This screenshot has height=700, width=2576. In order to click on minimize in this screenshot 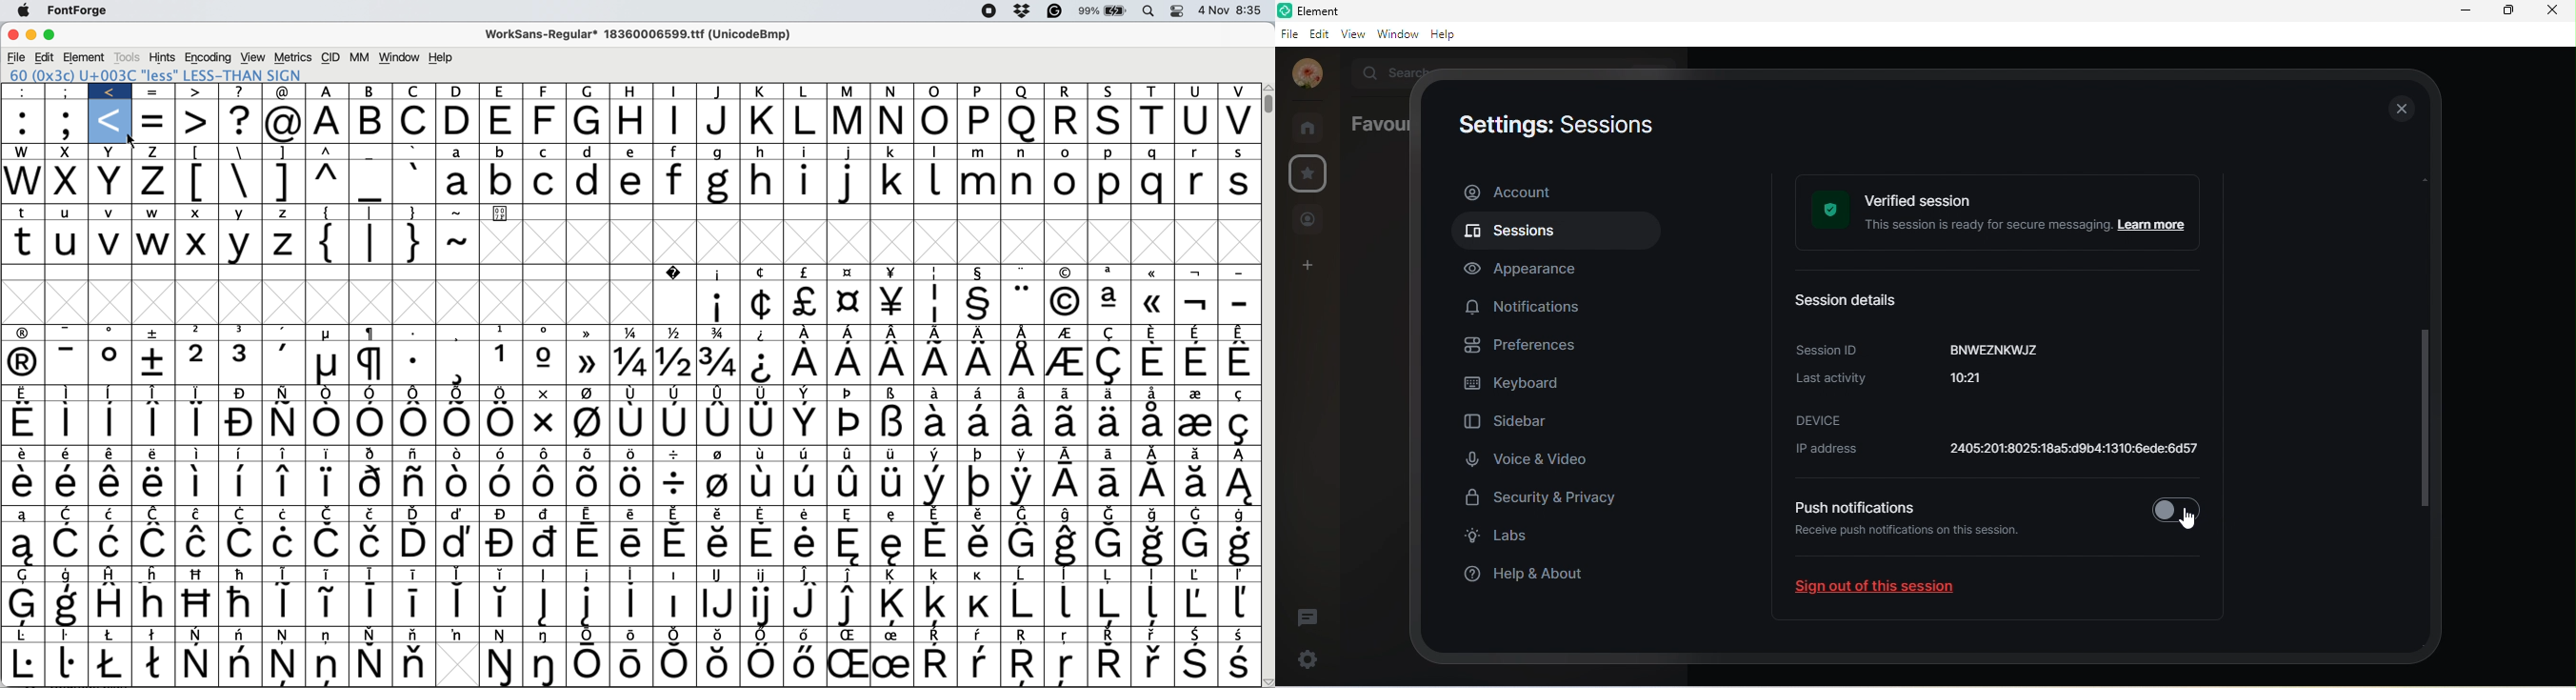, I will do `click(2466, 10)`.